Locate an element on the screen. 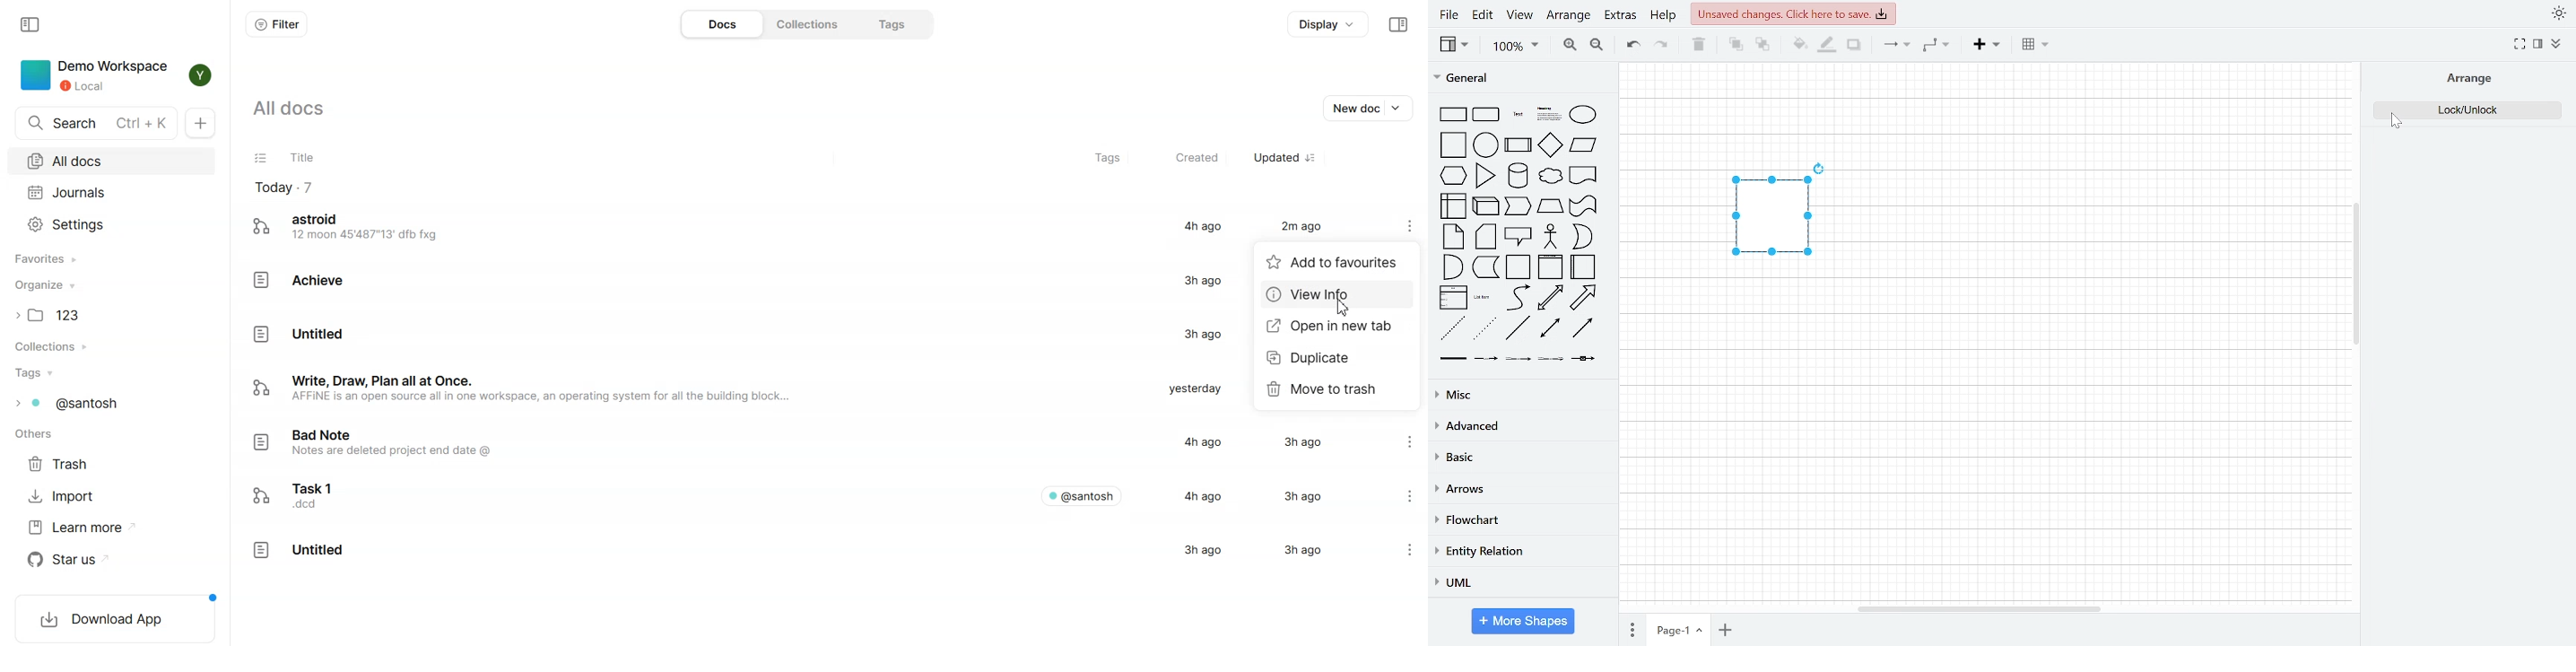 The image size is (2576, 672). waypoints is located at coordinates (1938, 46).